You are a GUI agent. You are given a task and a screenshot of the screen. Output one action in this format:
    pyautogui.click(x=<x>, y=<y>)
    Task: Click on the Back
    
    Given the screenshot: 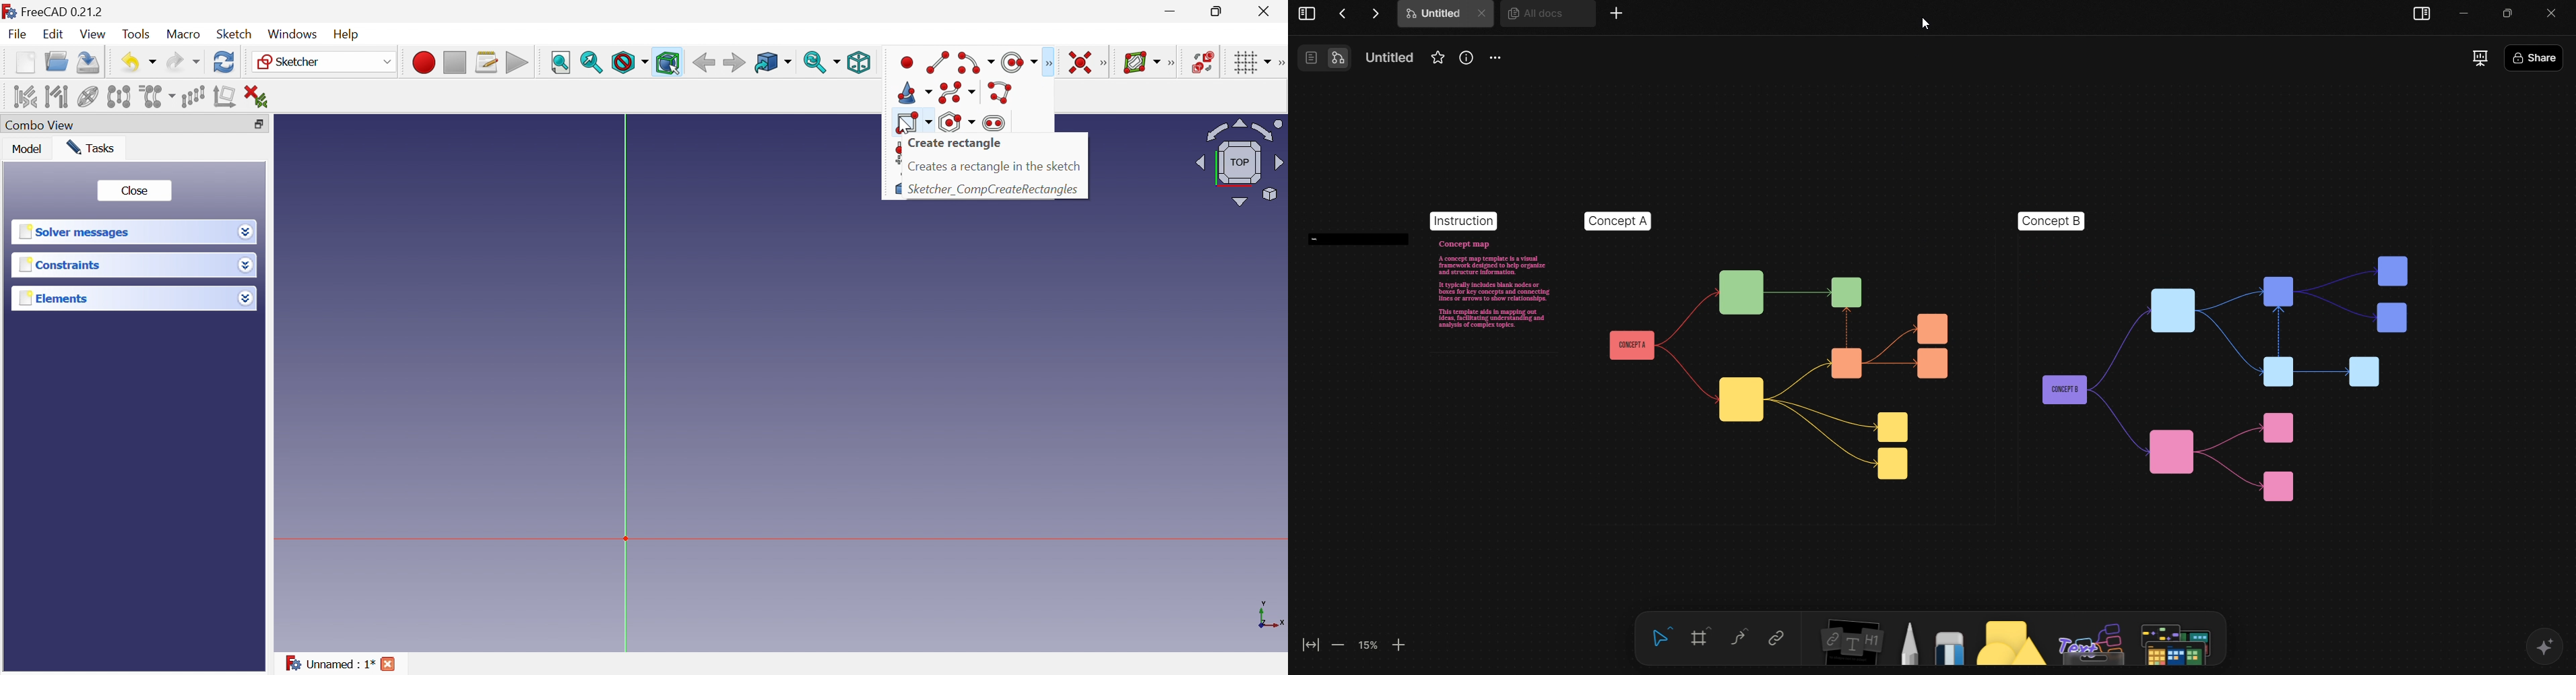 What is the action you would take?
    pyautogui.click(x=704, y=63)
    